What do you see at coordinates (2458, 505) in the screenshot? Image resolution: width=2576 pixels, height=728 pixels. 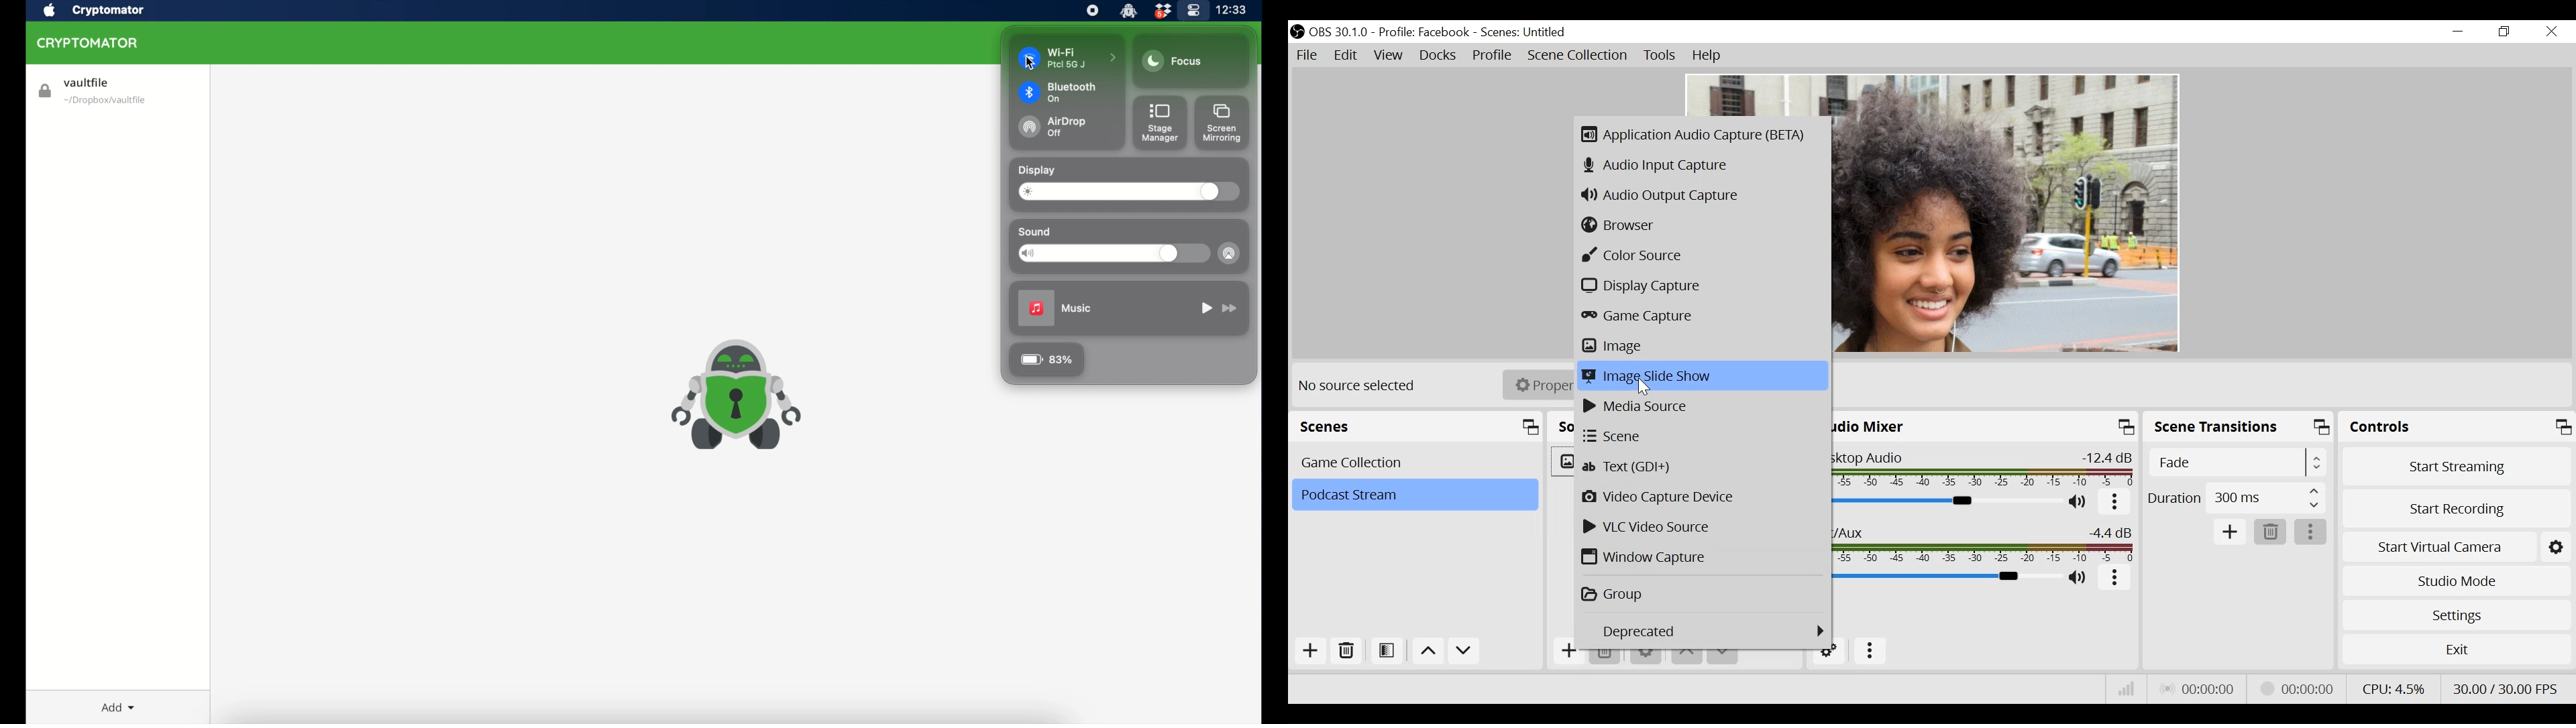 I see `Start Recording` at bounding box center [2458, 505].